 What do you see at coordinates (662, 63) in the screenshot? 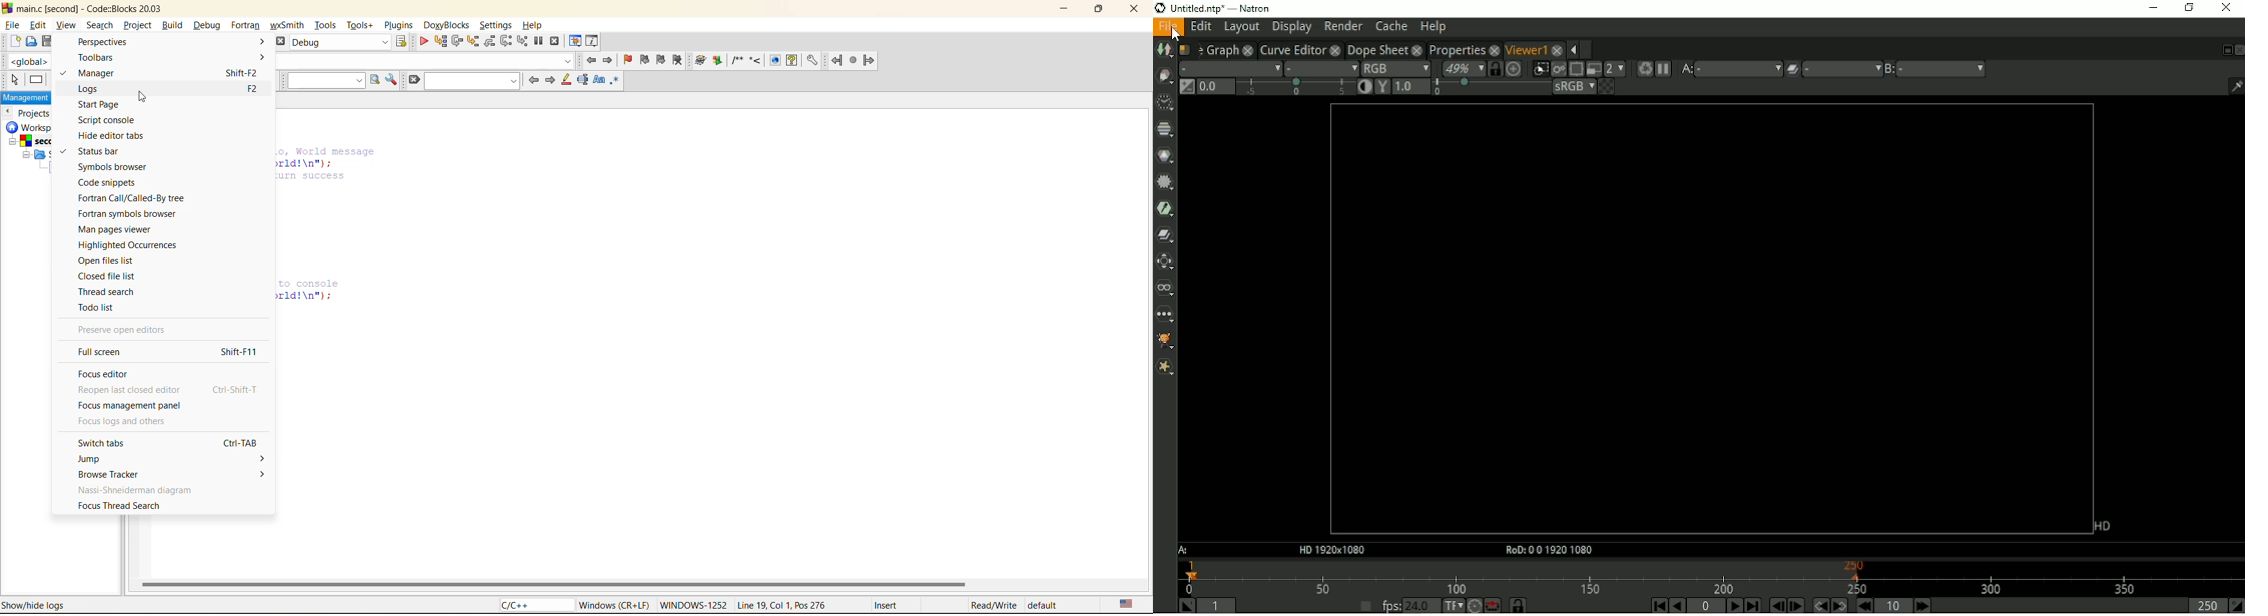
I see `next bookmark` at bounding box center [662, 63].